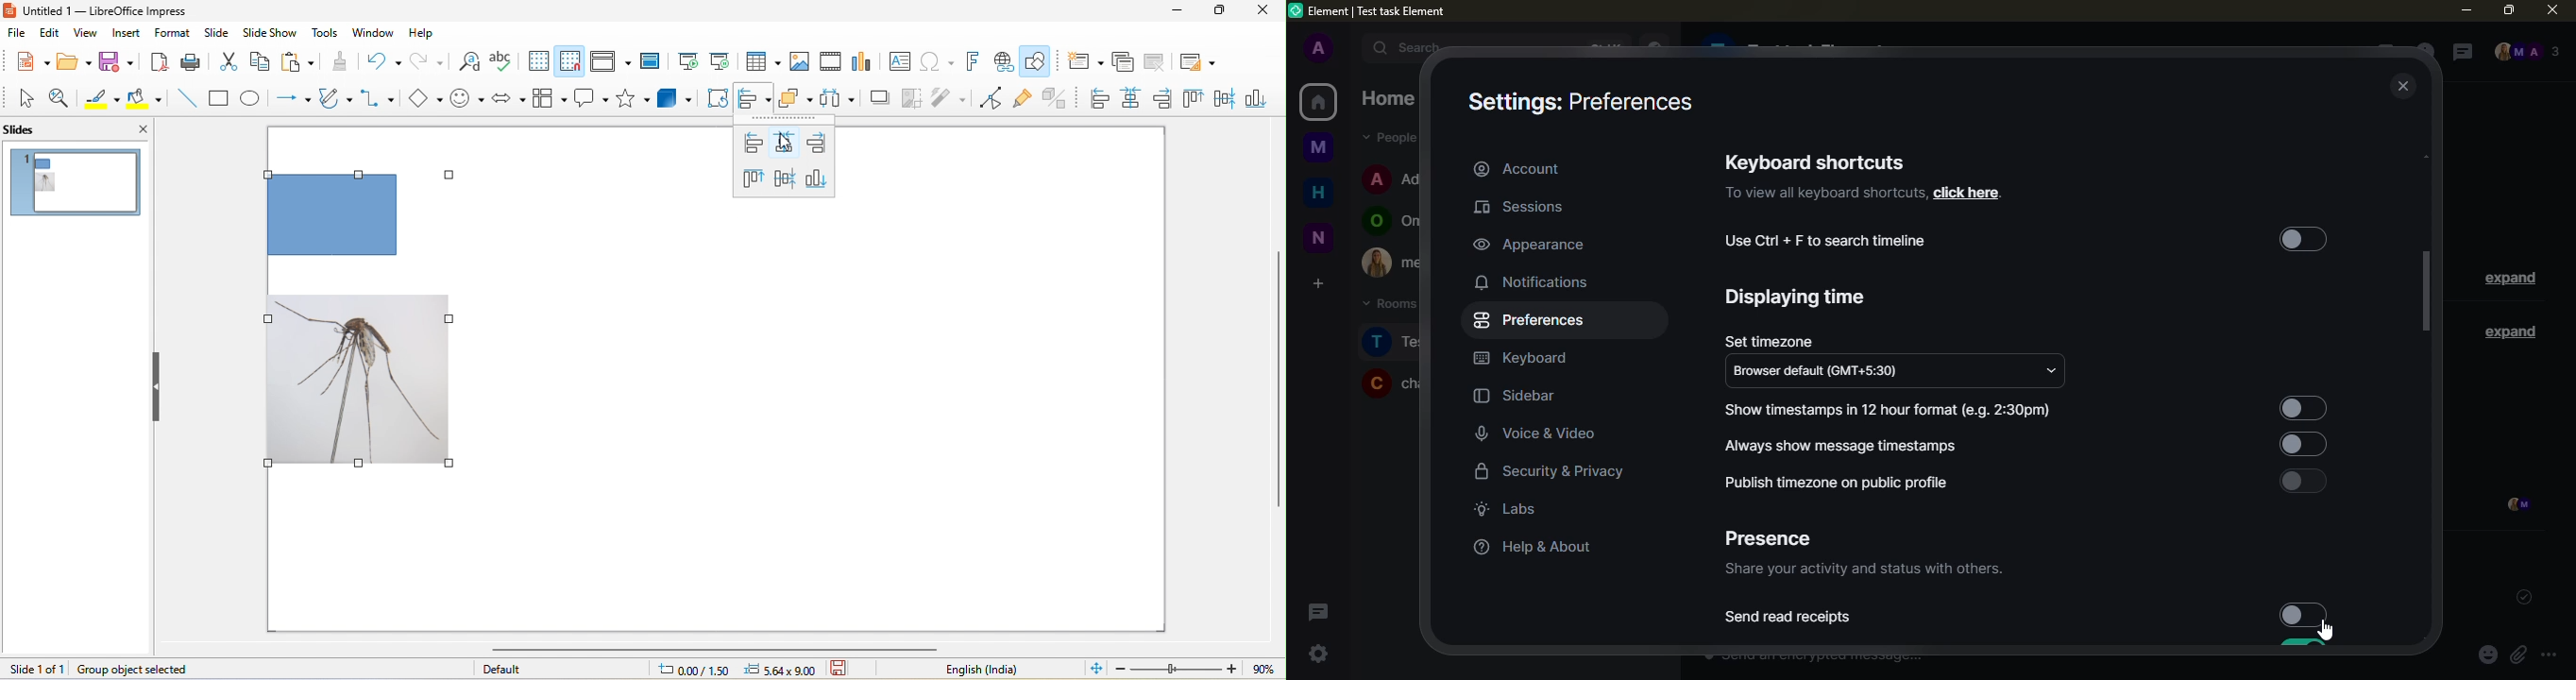 This screenshot has width=2576, height=700. Describe the element at coordinates (2459, 53) in the screenshot. I see `threads` at that location.